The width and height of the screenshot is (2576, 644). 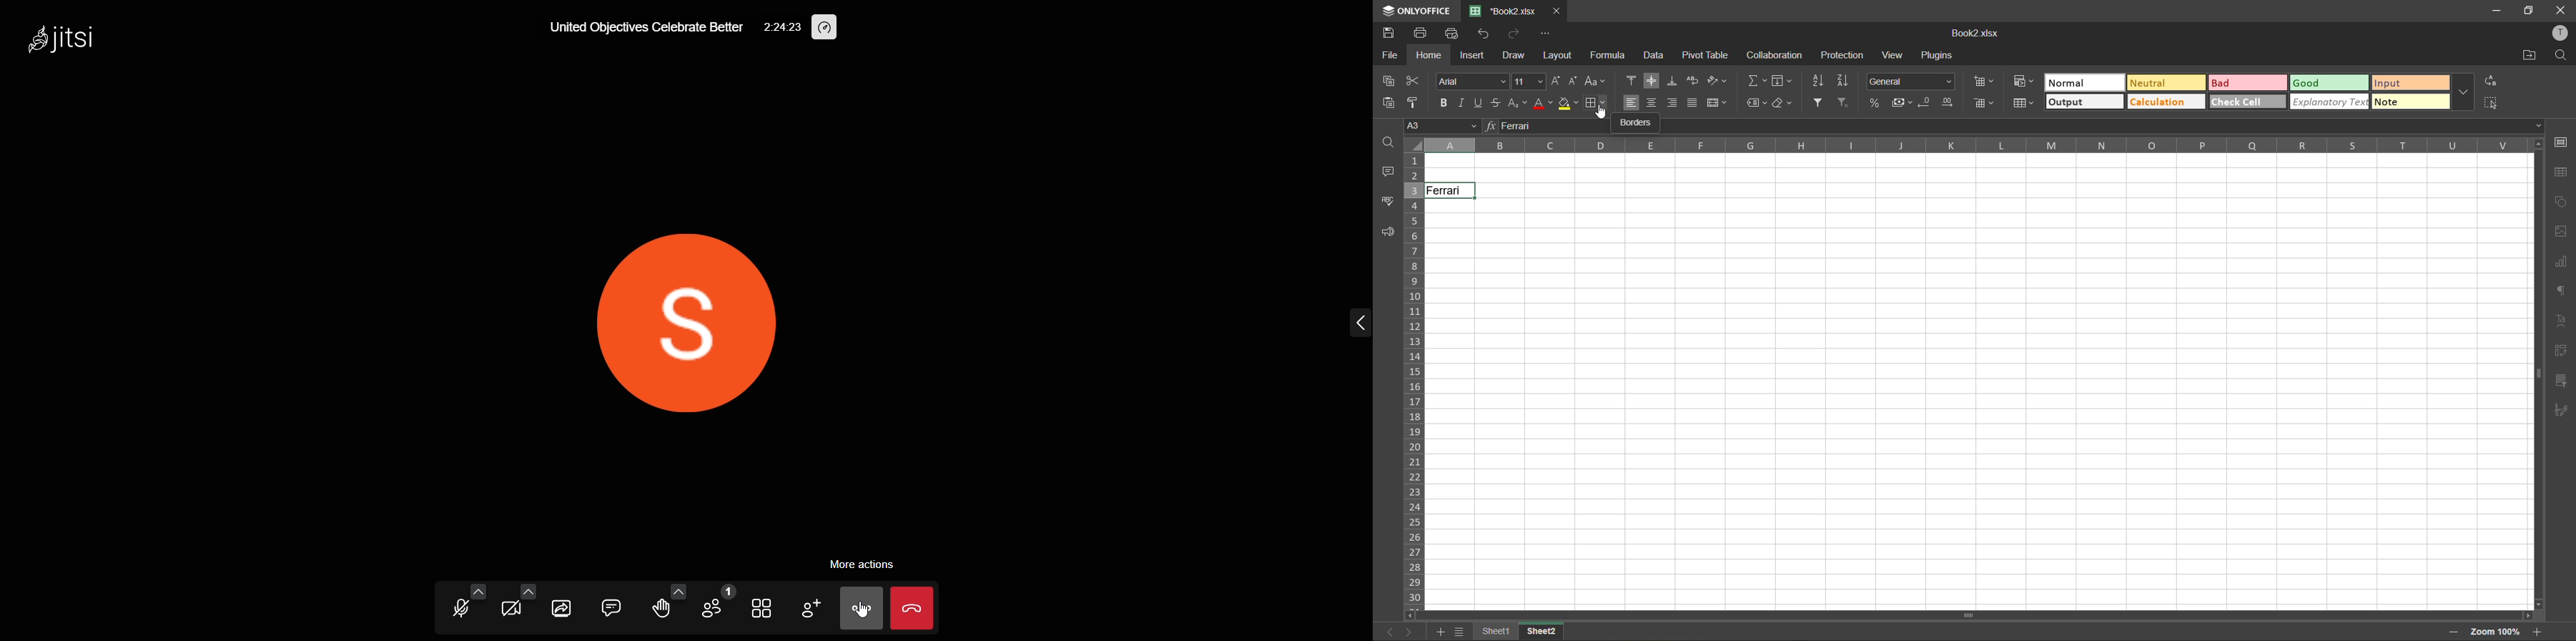 What do you see at coordinates (1385, 201) in the screenshot?
I see `spellcheck` at bounding box center [1385, 201].